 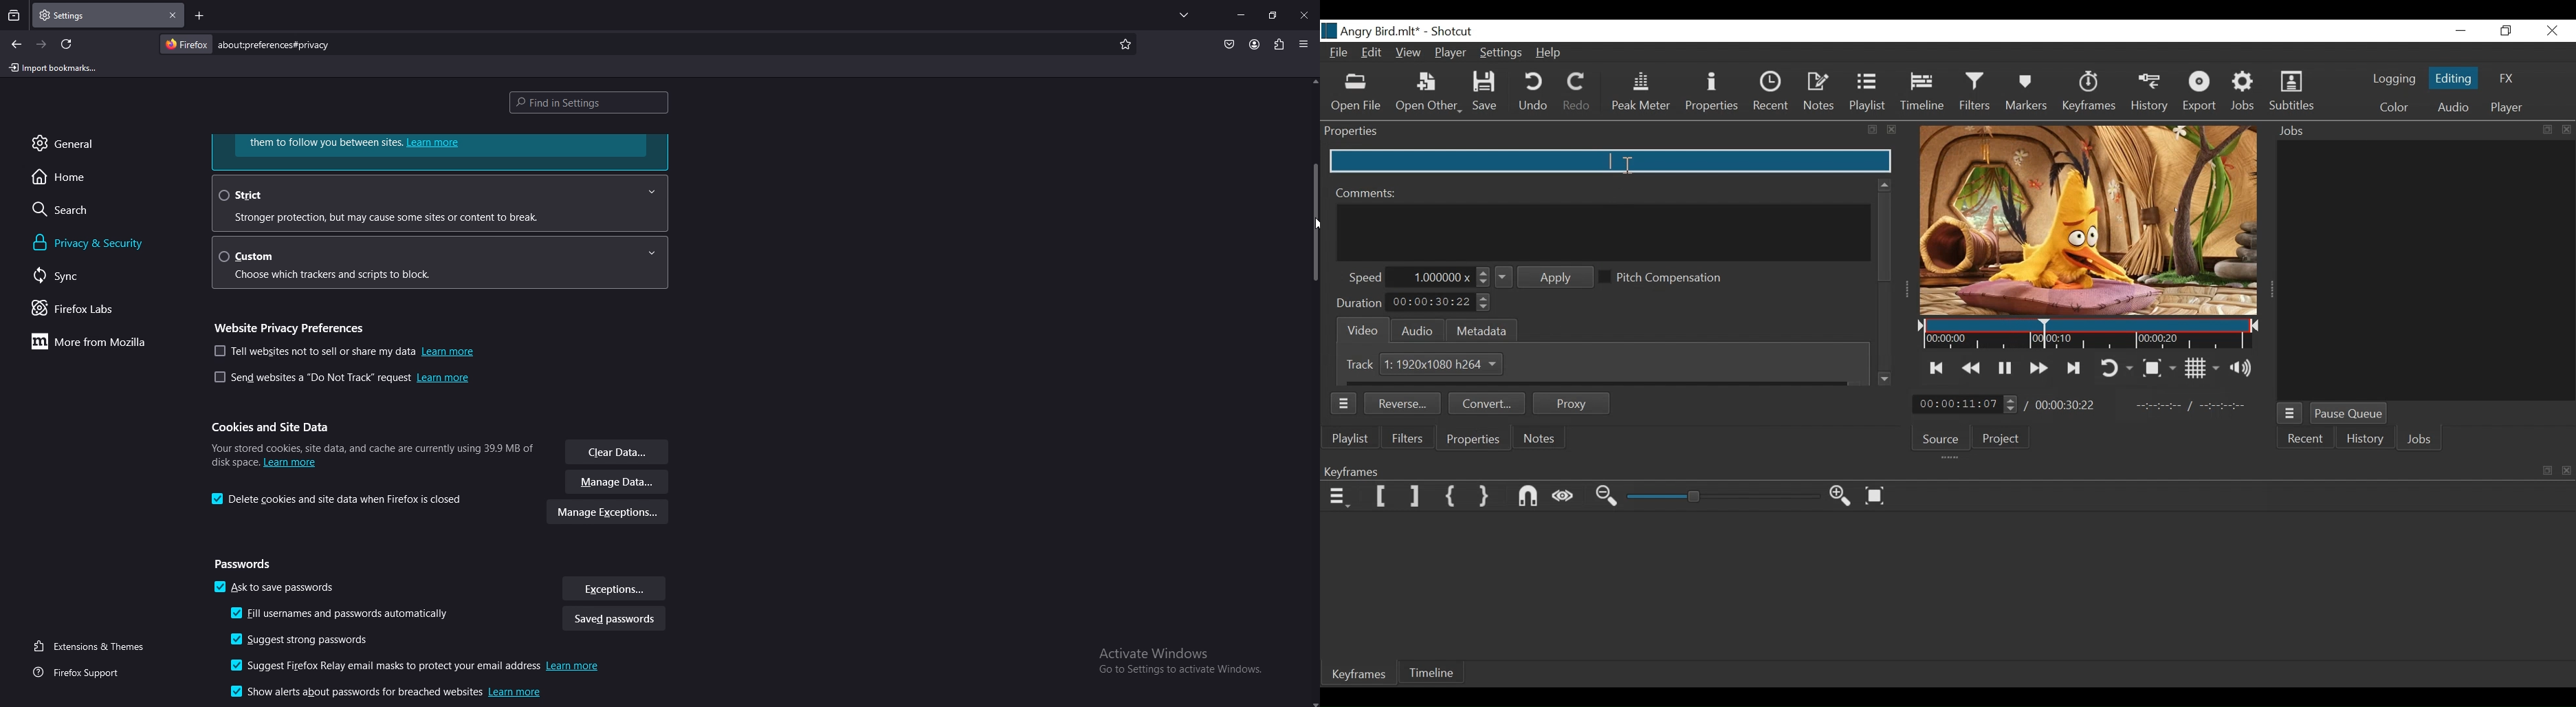 I want to click on clear data, so click(x=618, y=453).